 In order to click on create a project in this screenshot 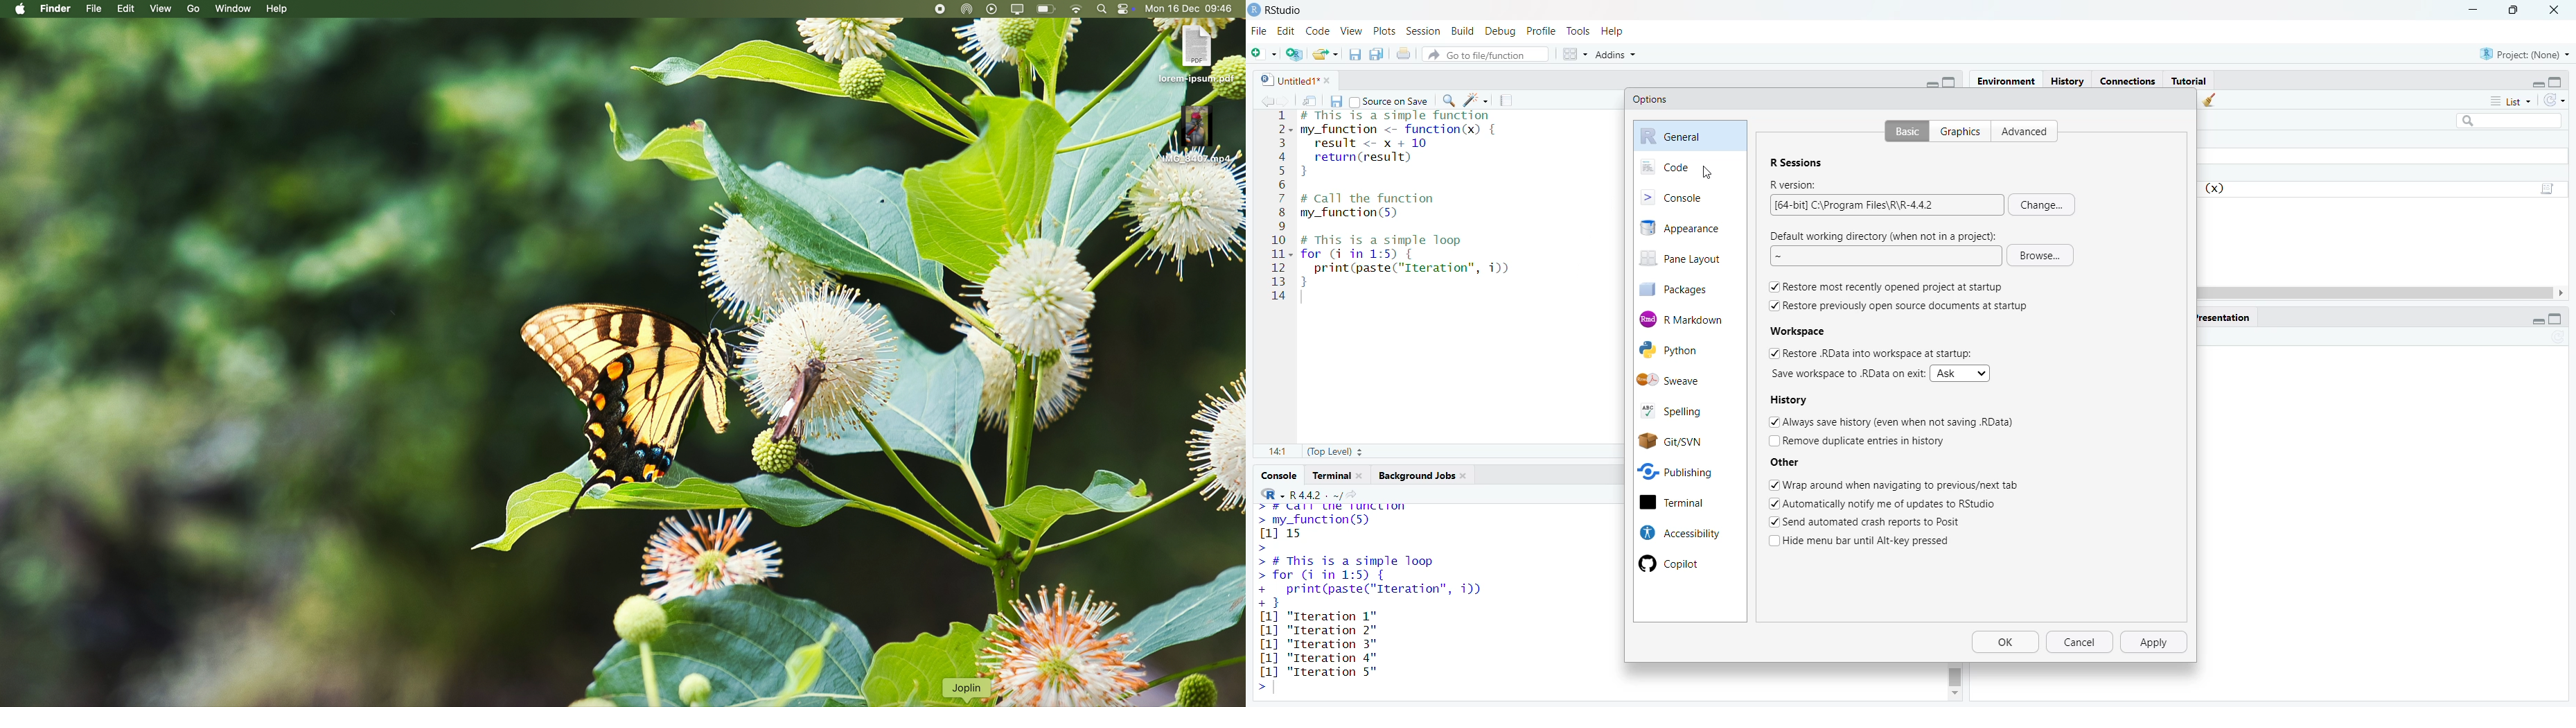, I will do `click(1294, 52)`.